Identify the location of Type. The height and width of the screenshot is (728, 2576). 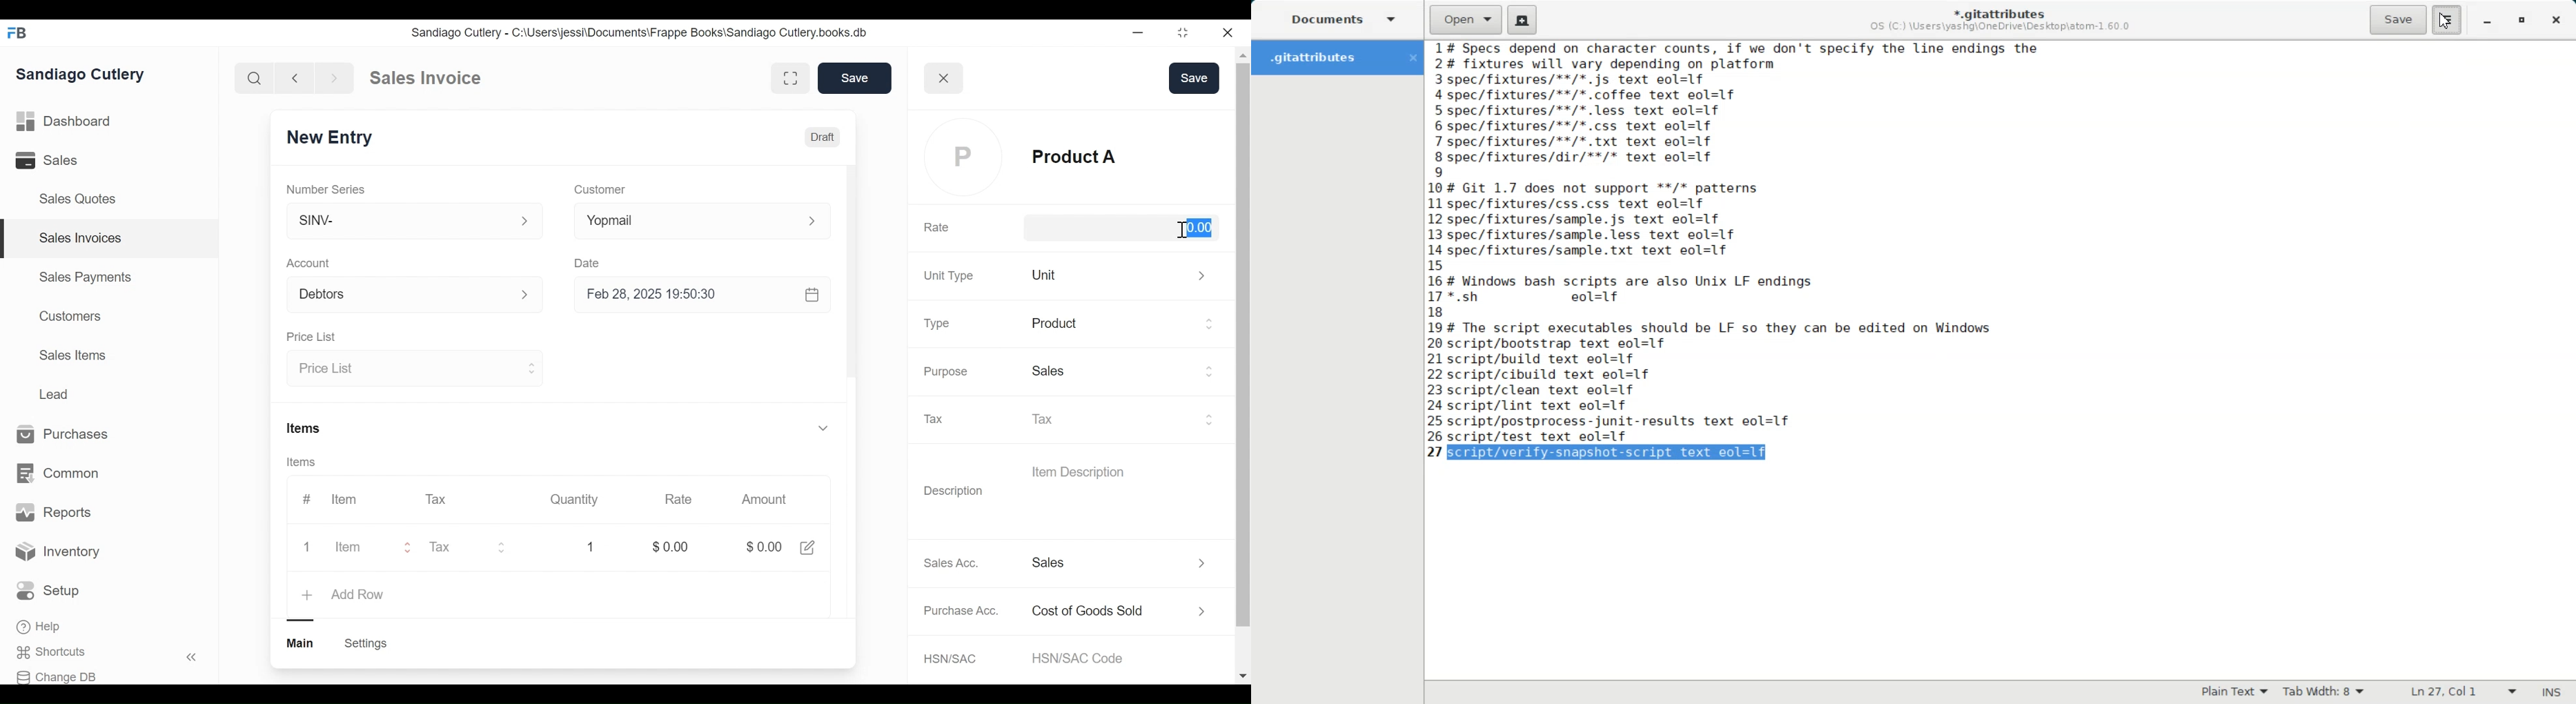
(939, 325).